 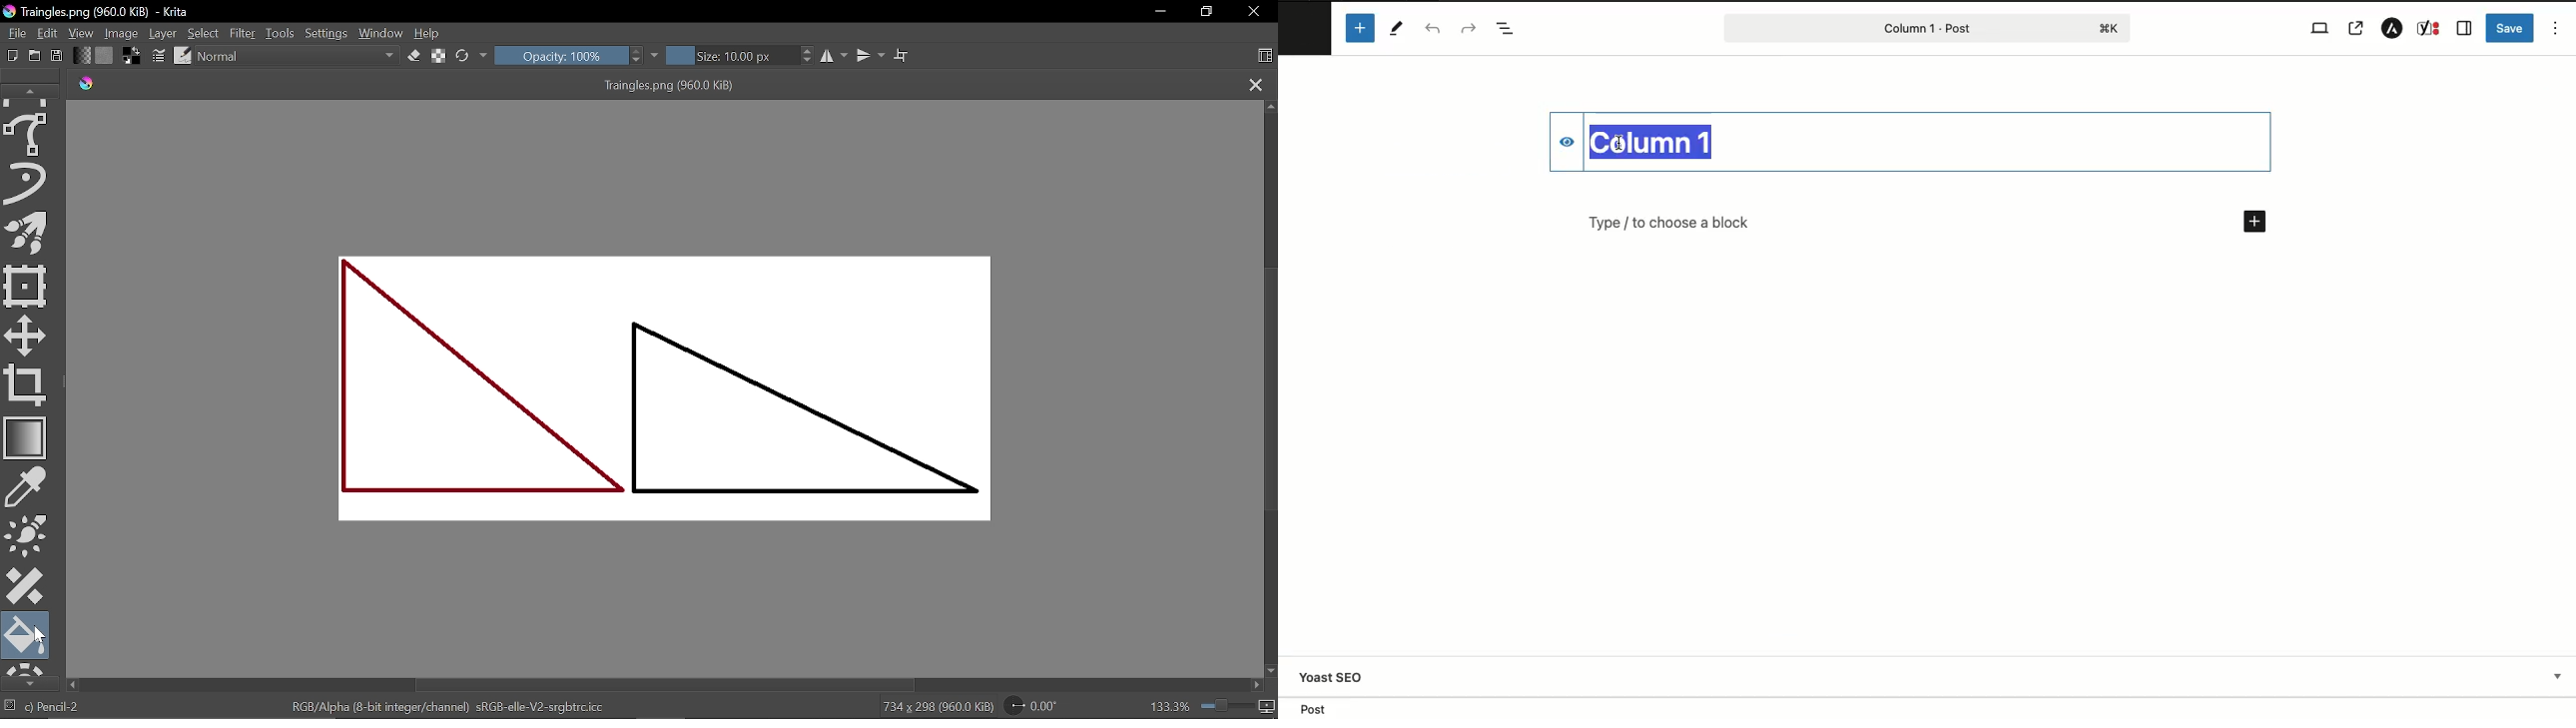 What do you see at coordinates (83, 55) in the screenshot?
I see `Fill gradient` at bounding box center [83, 55].